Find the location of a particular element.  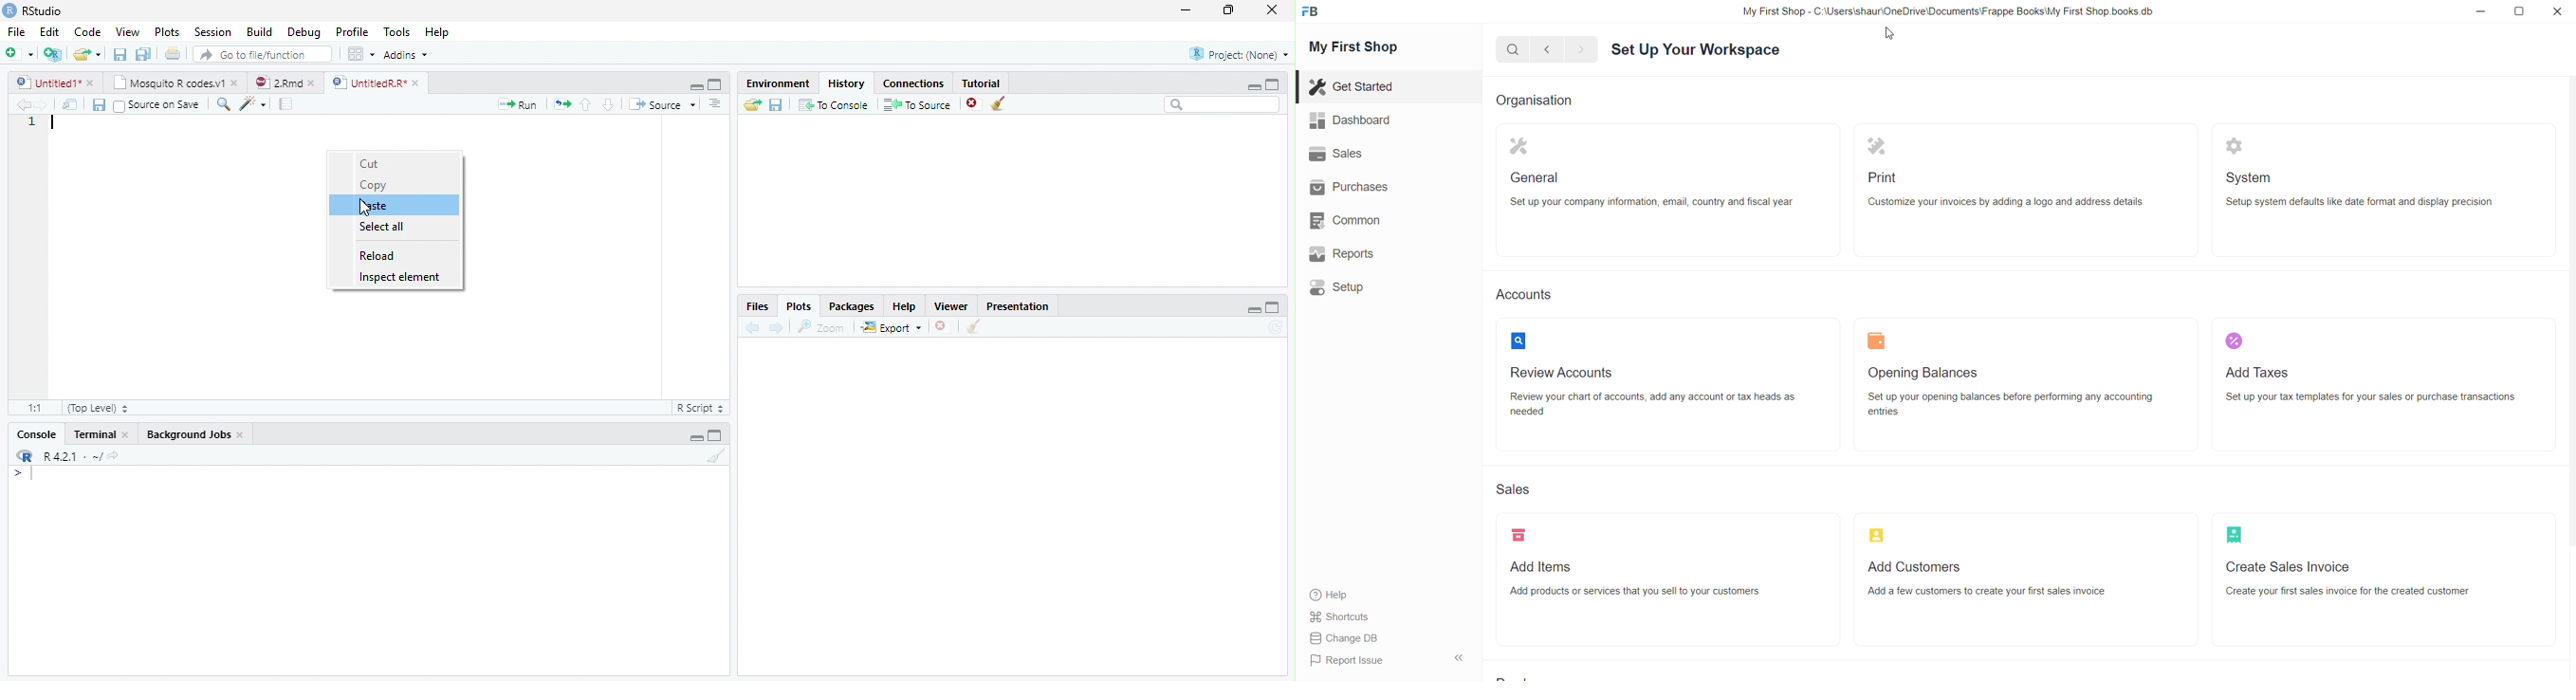

Print is located at coordinates (173, 54).